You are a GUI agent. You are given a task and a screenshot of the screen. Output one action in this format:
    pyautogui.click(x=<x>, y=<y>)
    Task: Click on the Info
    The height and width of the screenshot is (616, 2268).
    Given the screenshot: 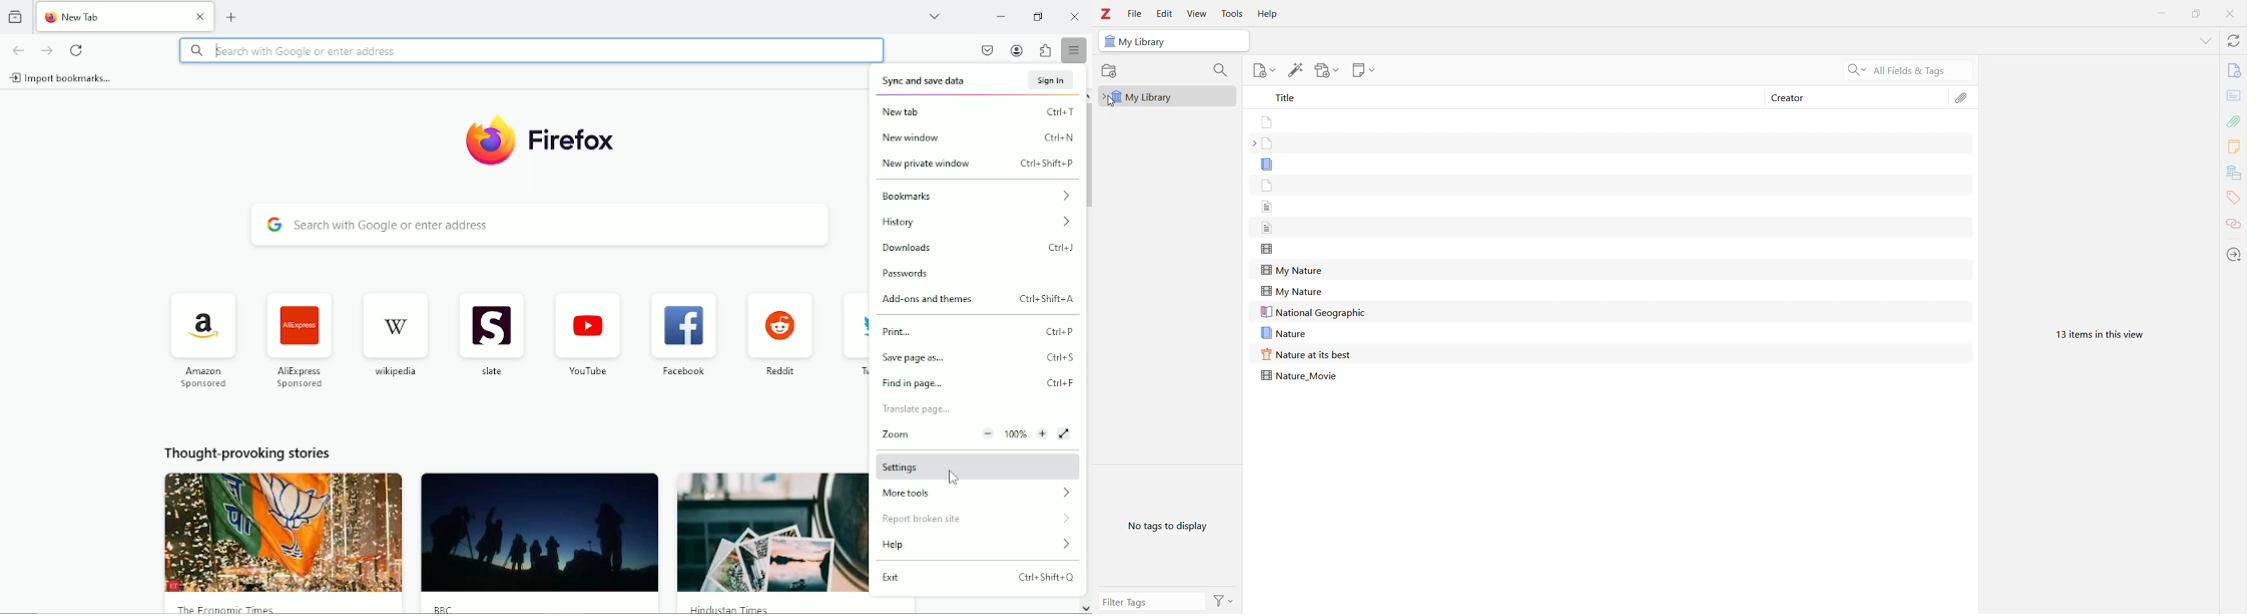 What is the action you would take?
    pyautogui.click(x=2235, y=72)
    